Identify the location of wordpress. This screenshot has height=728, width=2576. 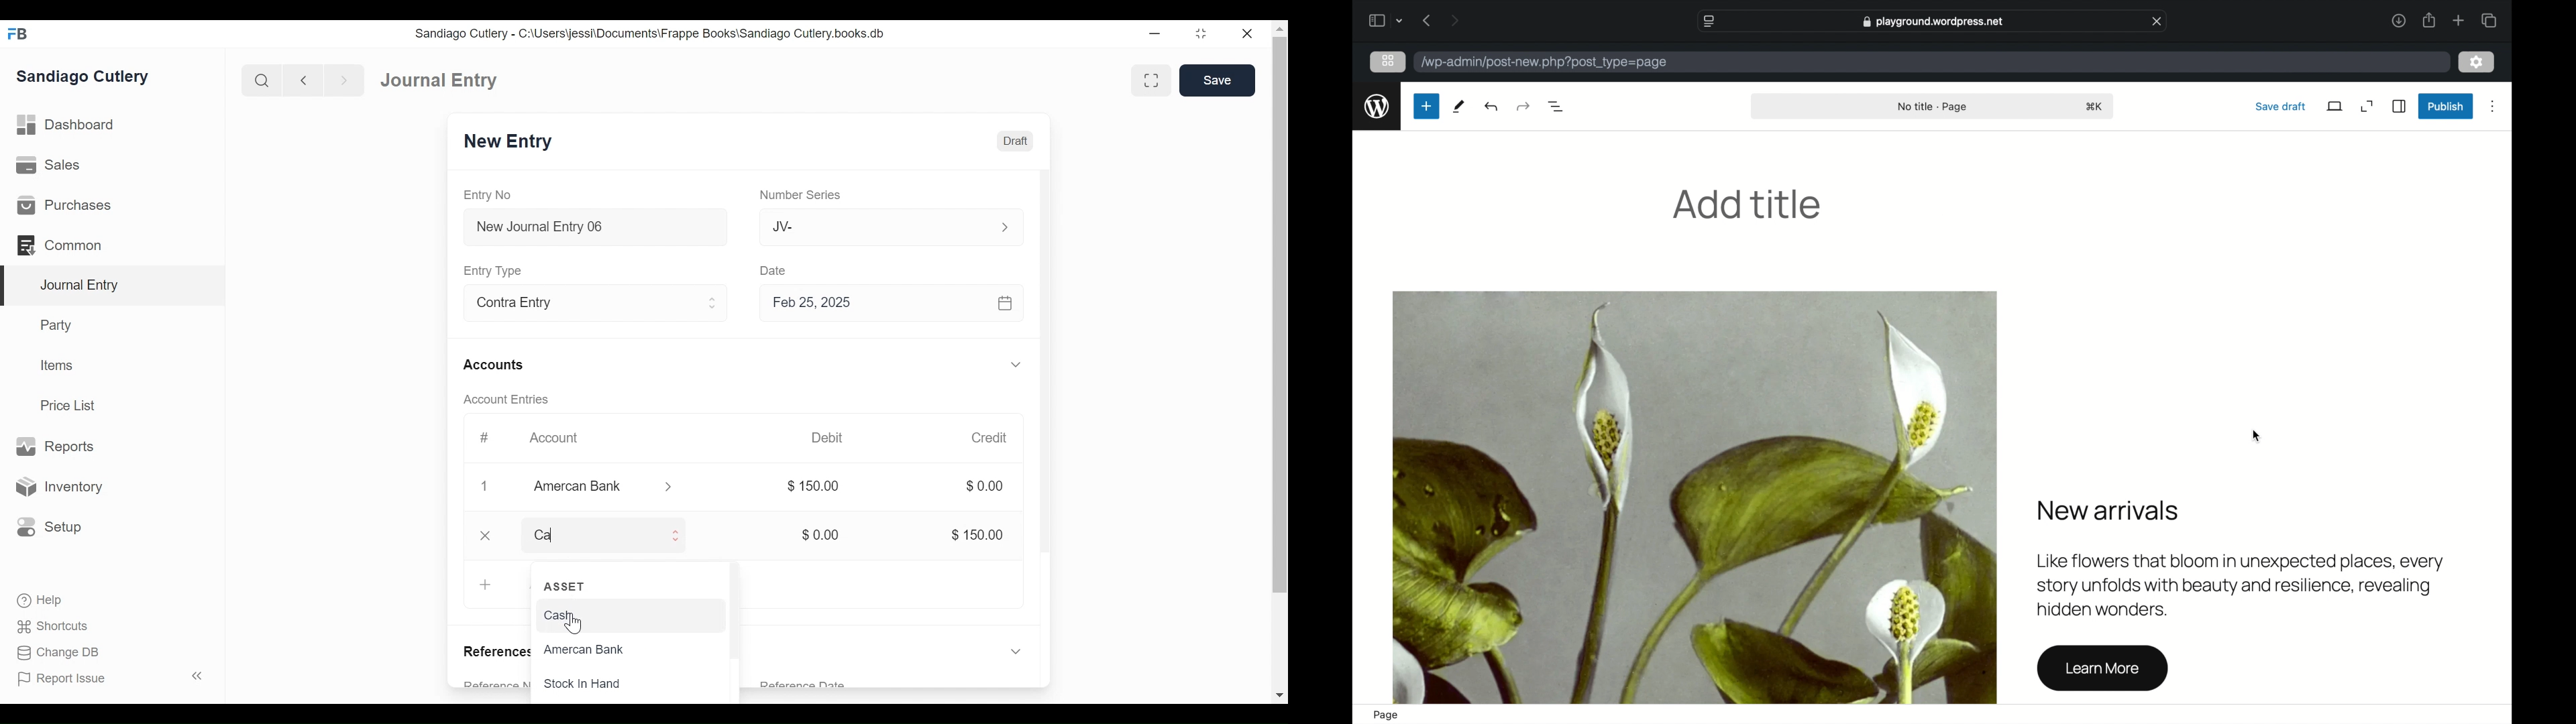
(1377, 107).